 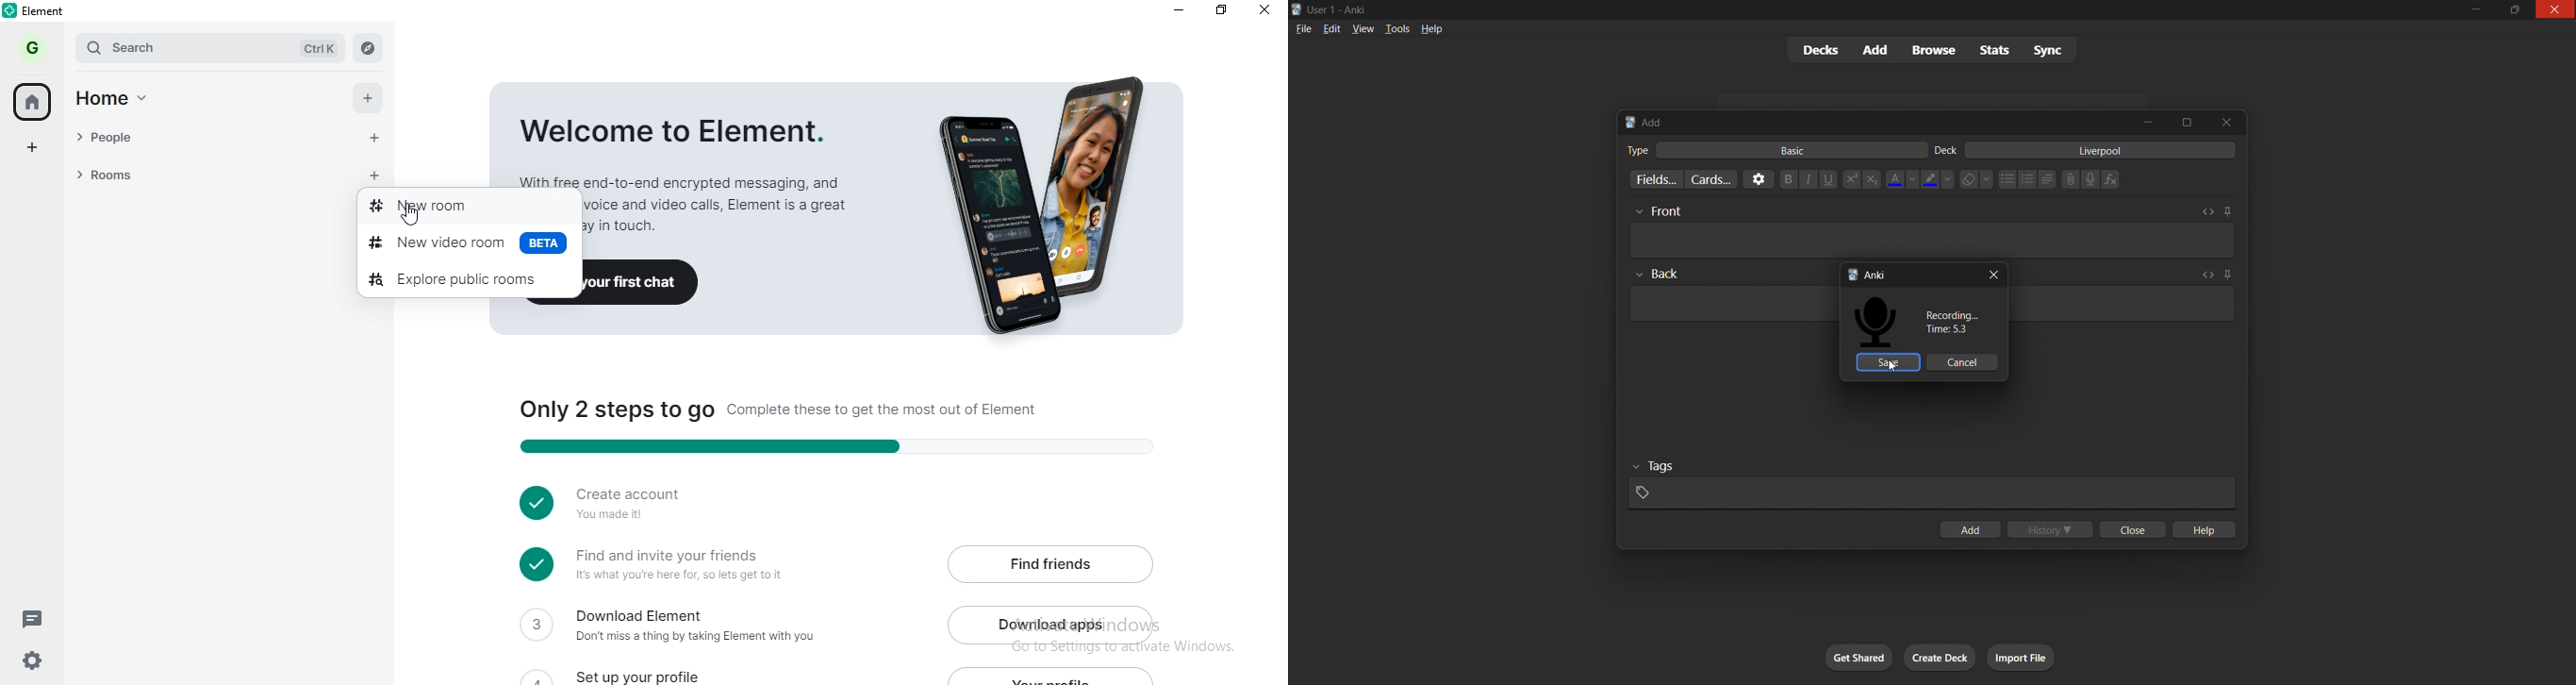 I want to click on basic card type, so click(x=1799, y=150).